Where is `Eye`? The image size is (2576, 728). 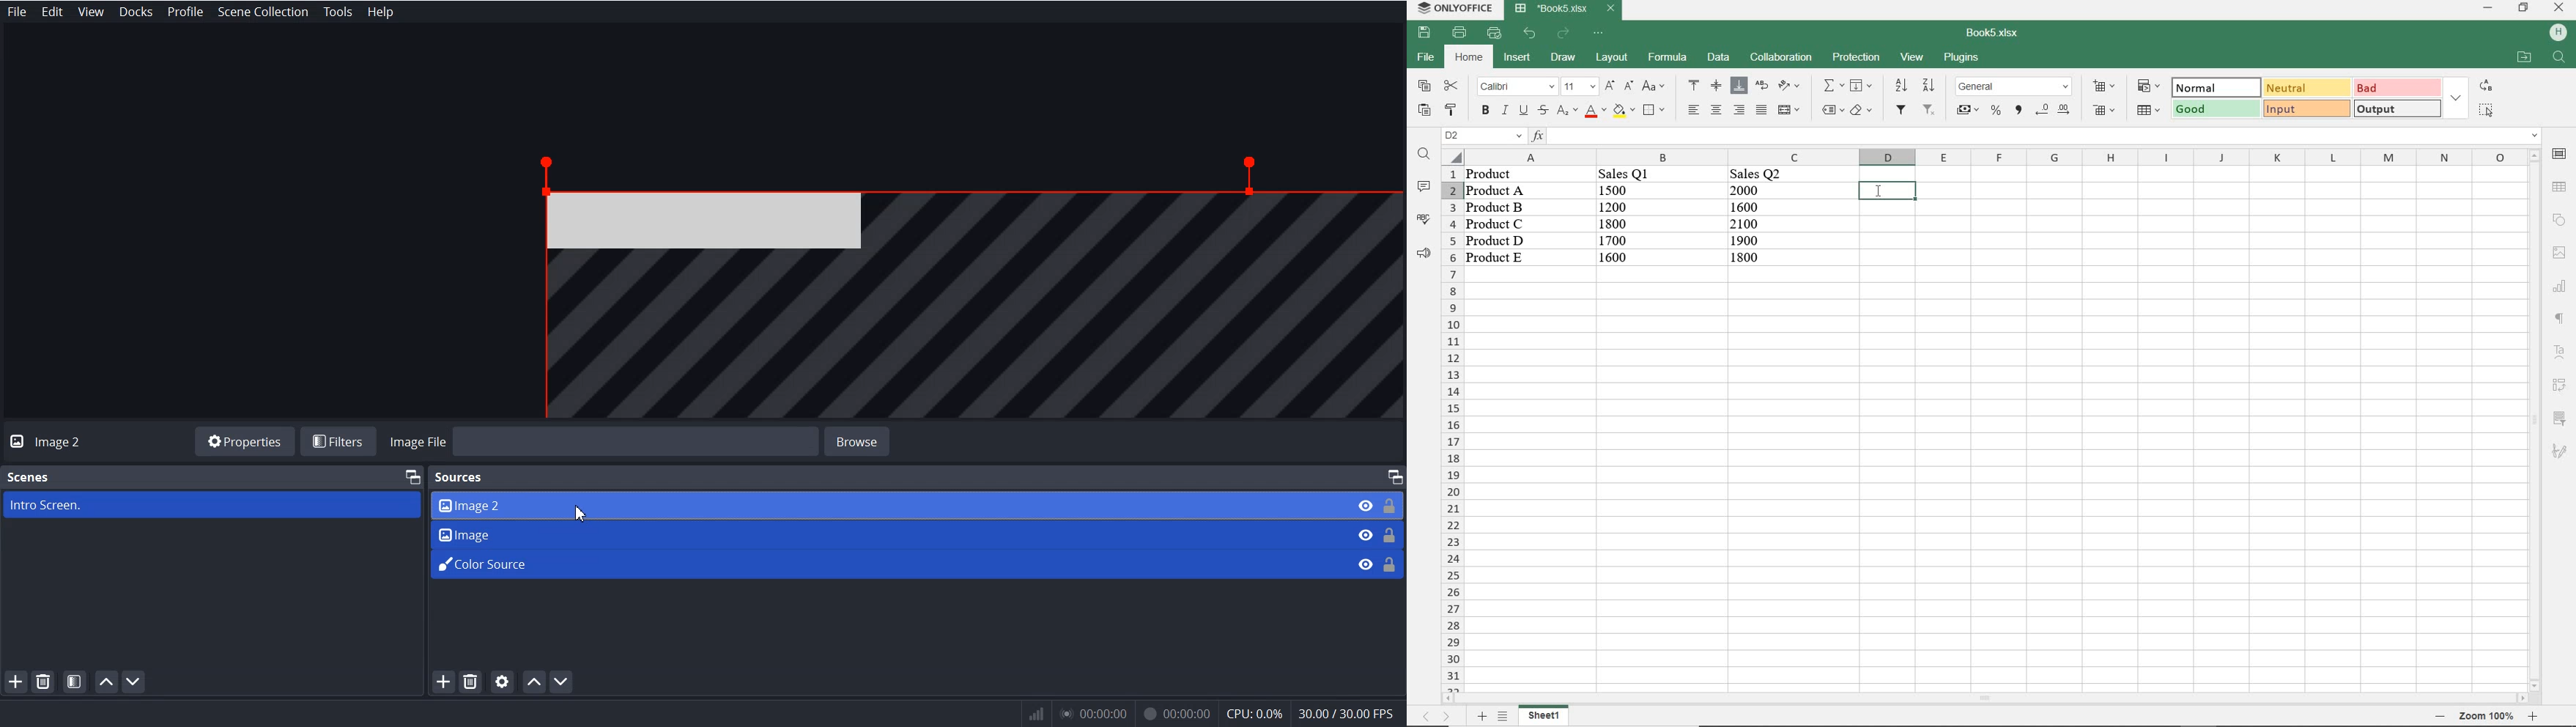
Eye is located at coordinates (1364, 534).